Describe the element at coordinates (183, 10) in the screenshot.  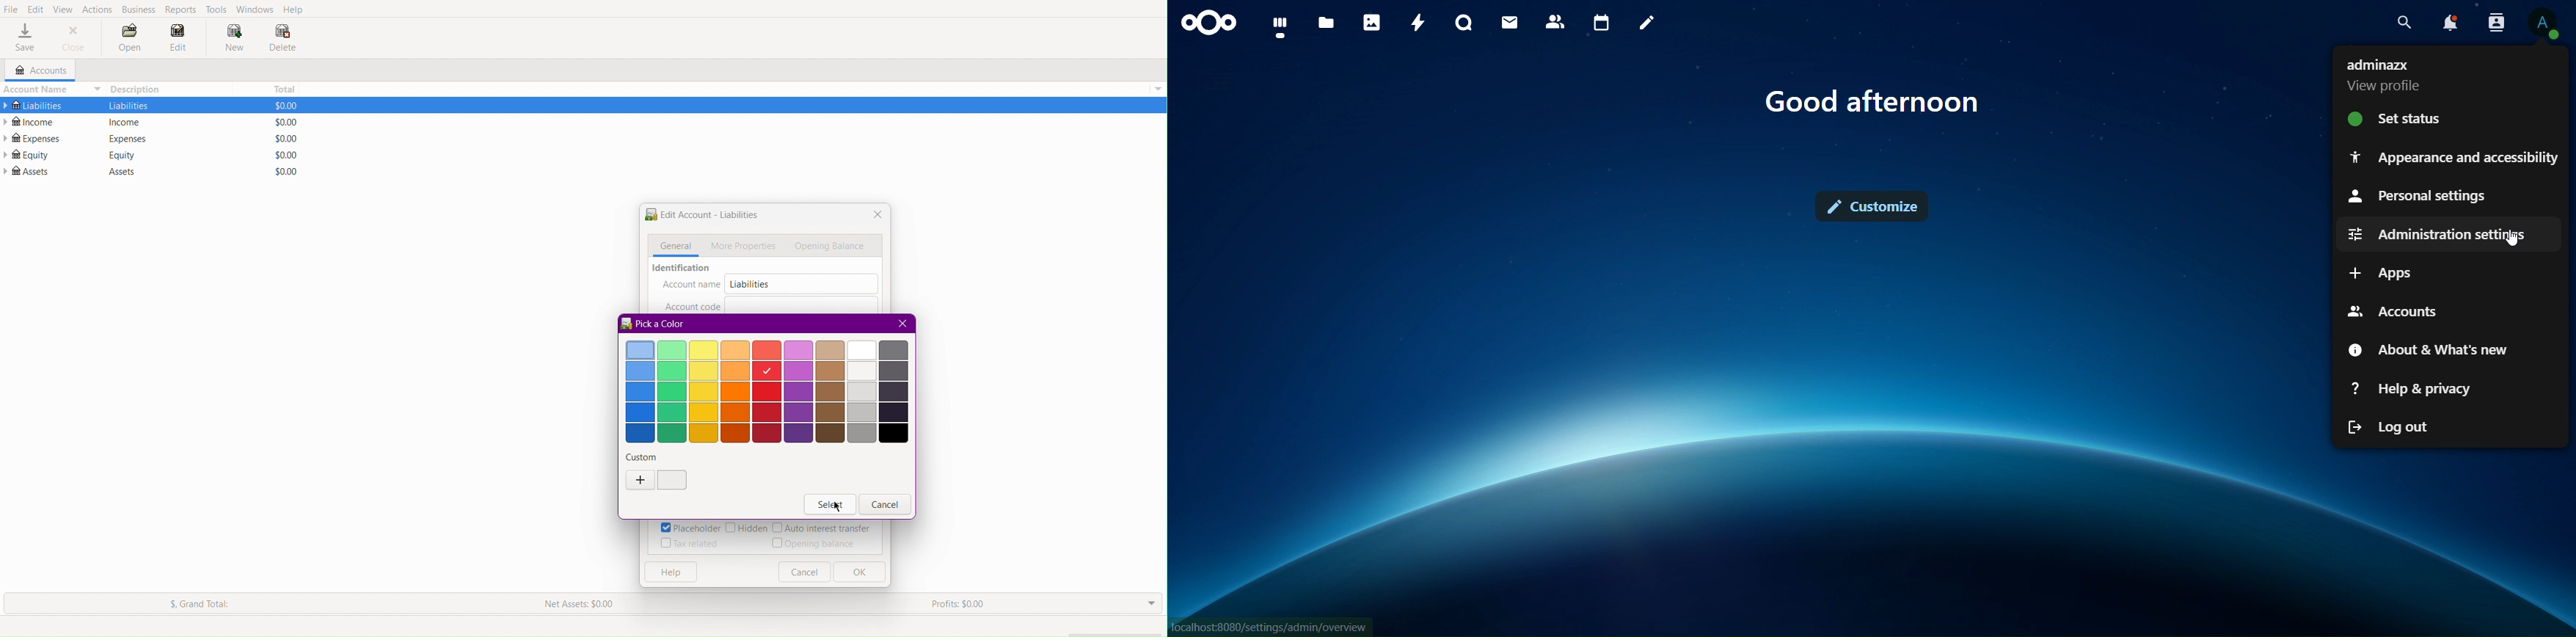
I see `Reports` at that location.